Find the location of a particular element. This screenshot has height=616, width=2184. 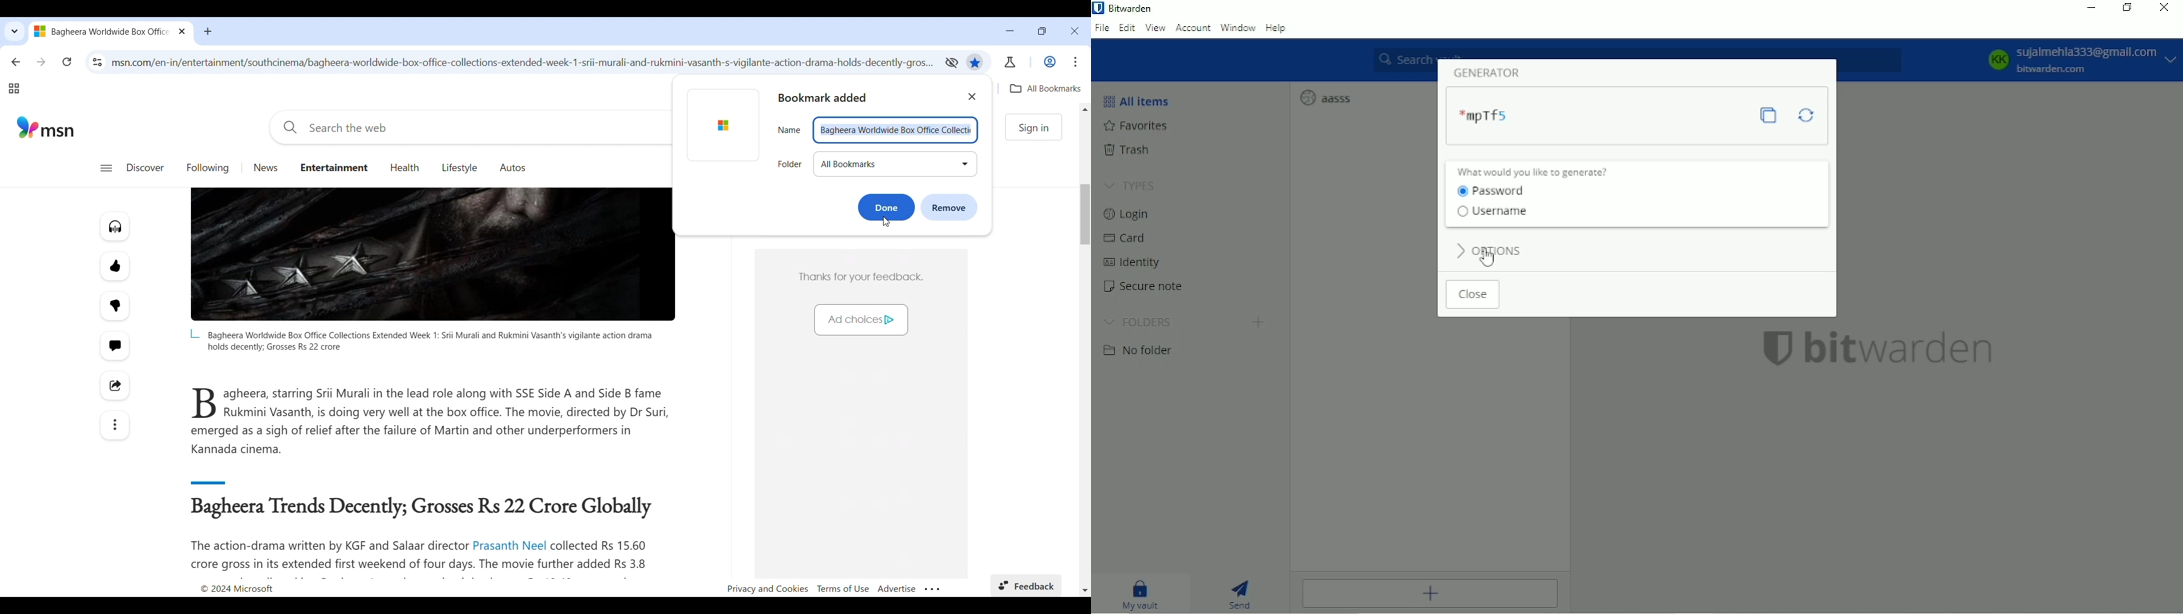

Generator is located at coordinates (1489, 72).